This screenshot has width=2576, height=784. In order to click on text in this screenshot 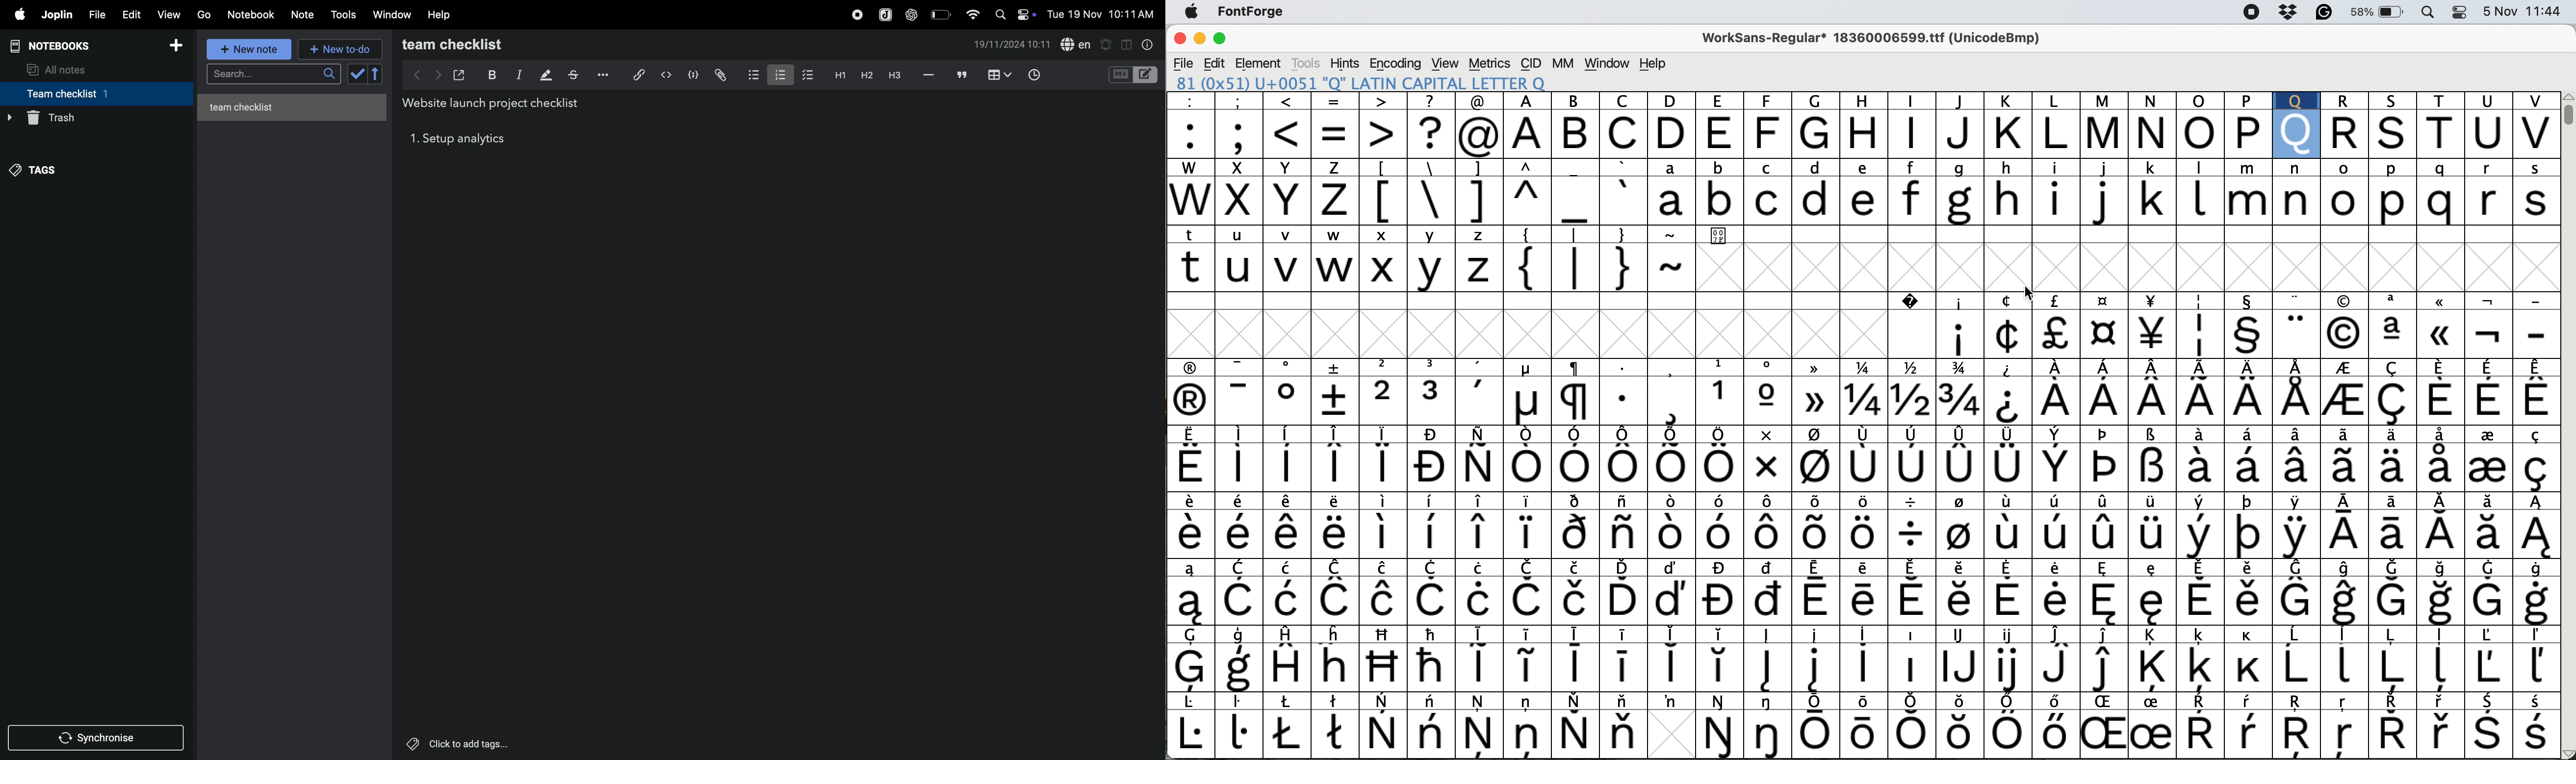, I will do `click(1863, 703)`.